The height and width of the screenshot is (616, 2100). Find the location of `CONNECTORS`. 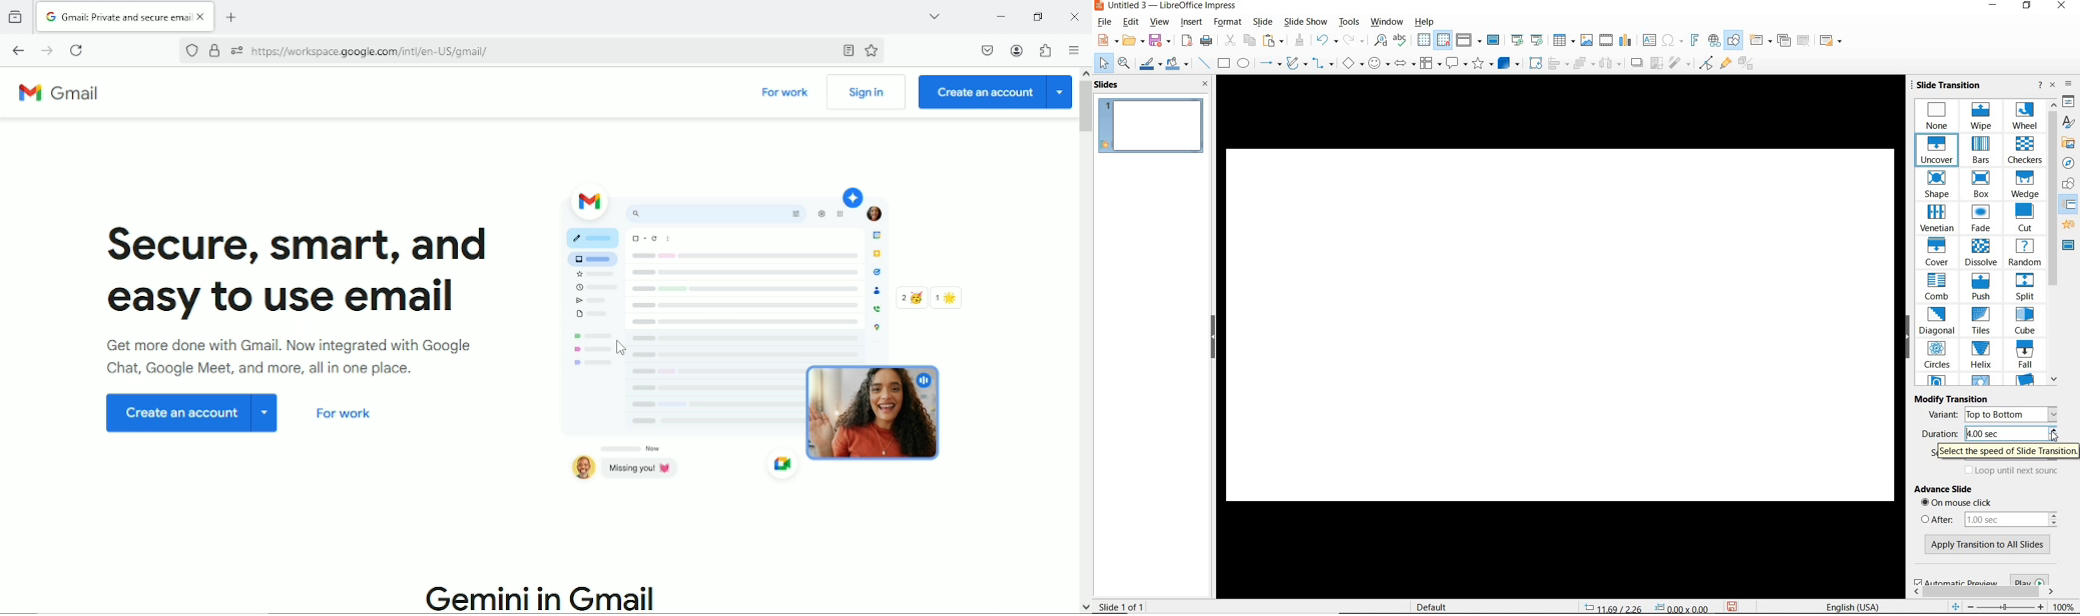

CONNECTORS is located at coordinates (1323, 64).